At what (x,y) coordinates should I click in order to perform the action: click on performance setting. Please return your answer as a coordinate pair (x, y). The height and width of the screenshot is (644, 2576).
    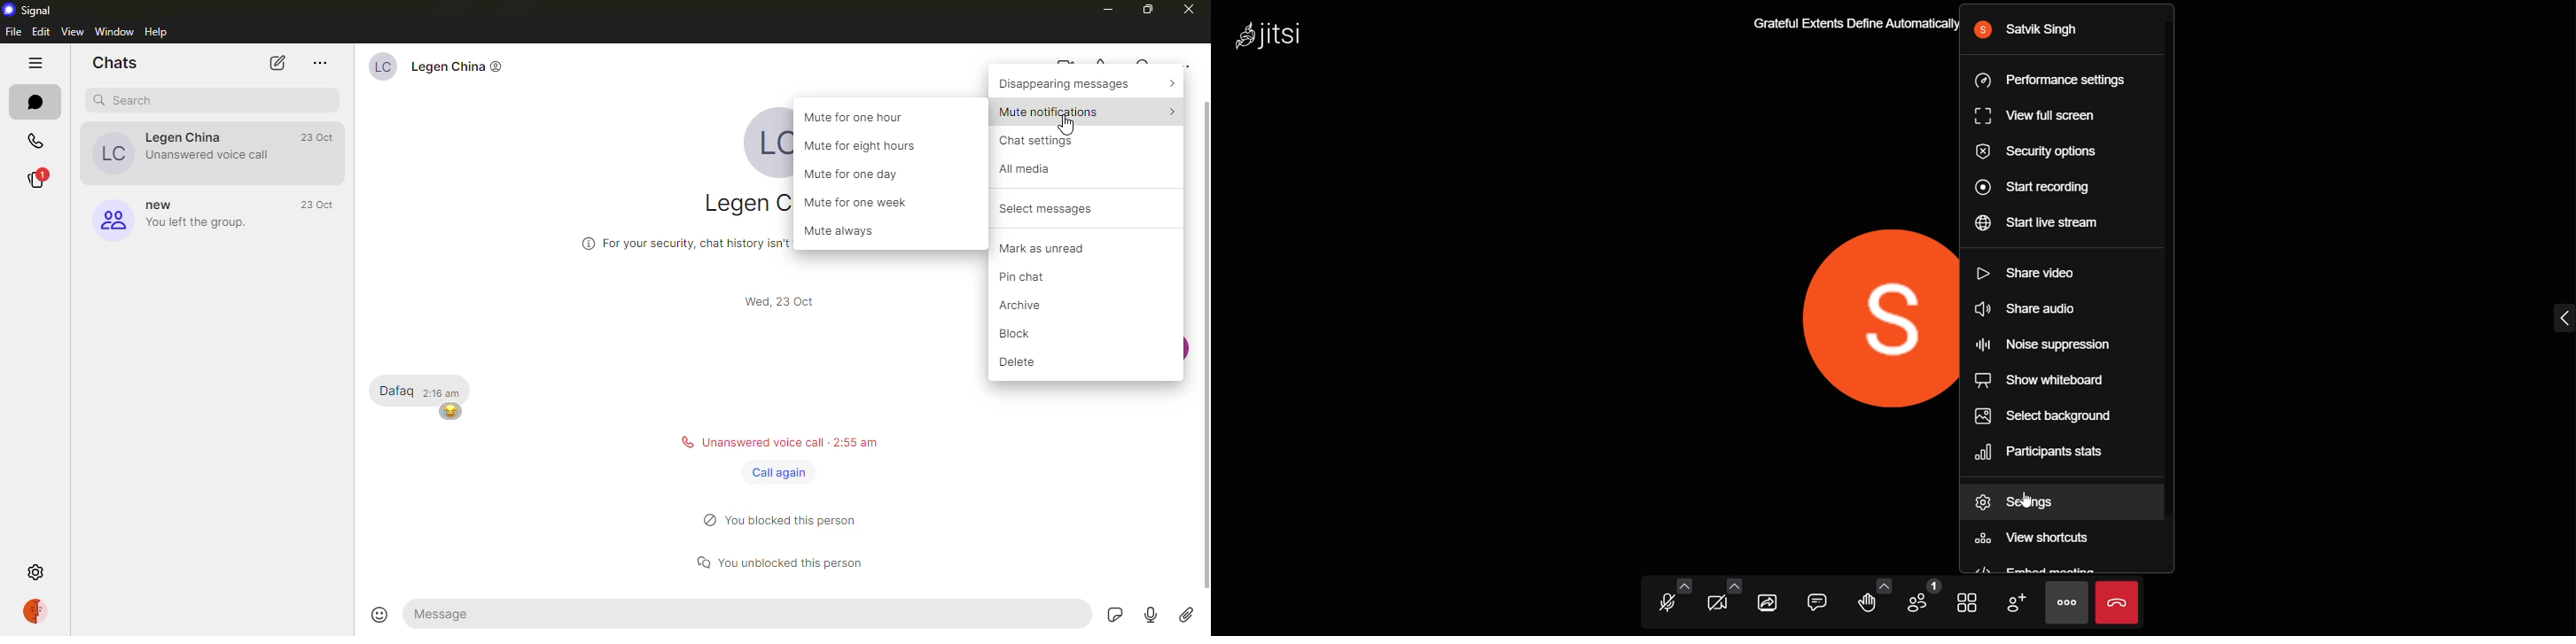
    Looking at the image, I should click on (2054, 81).